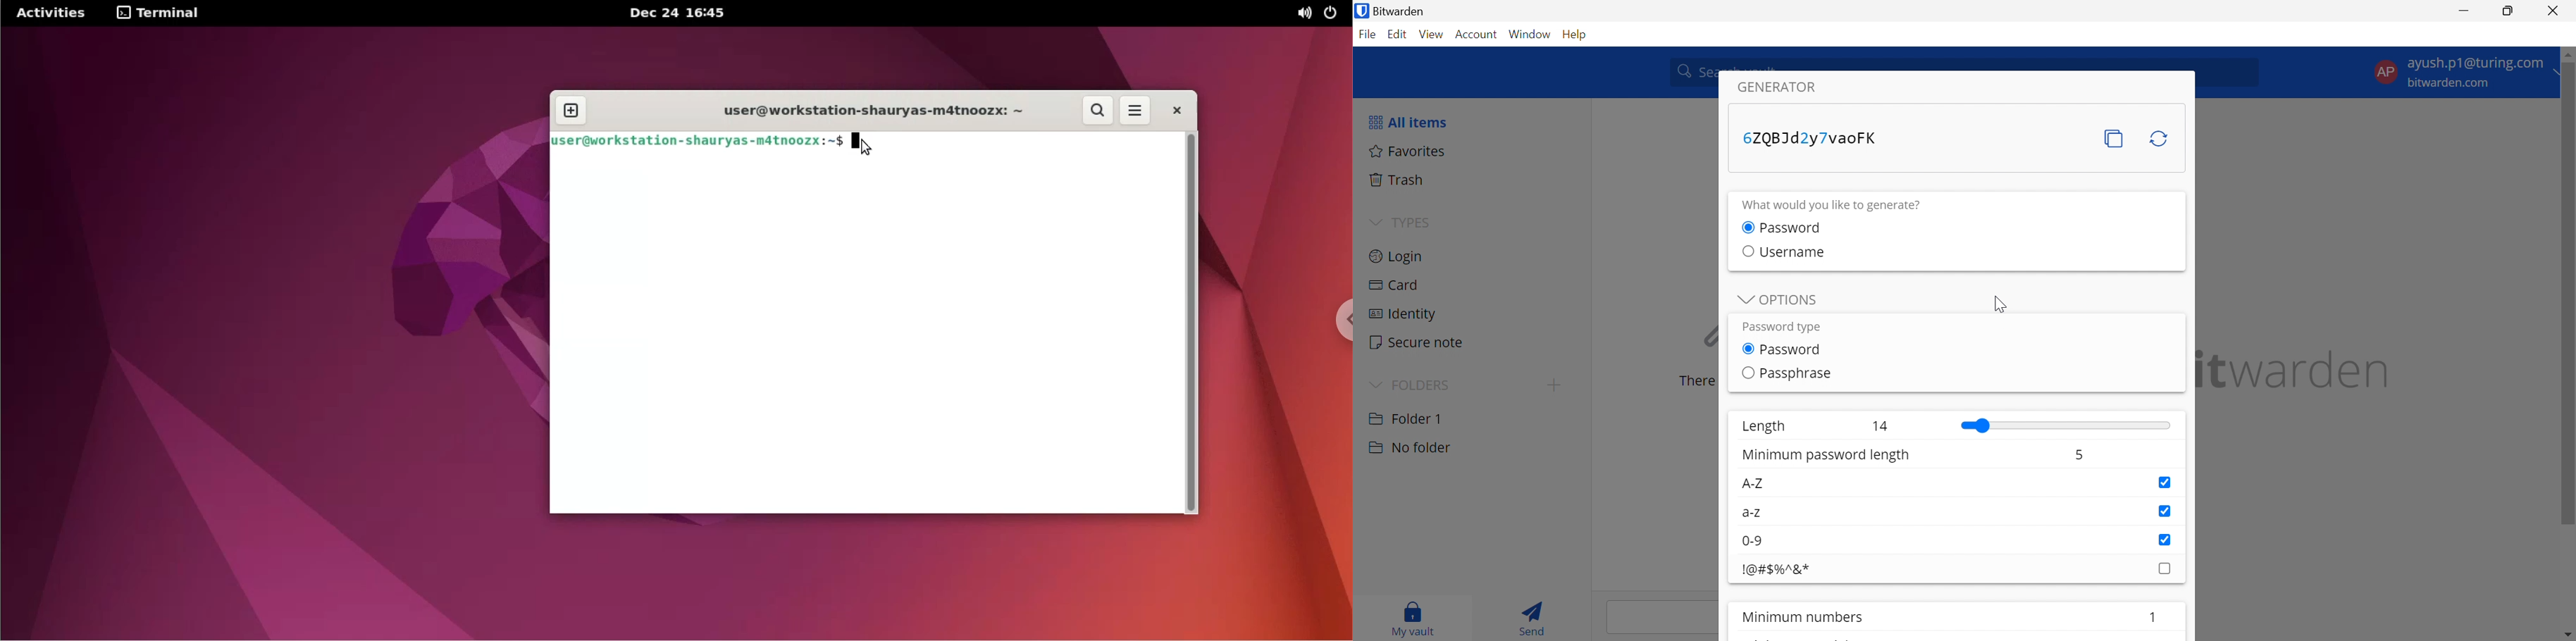  I want to click on Restore Down, so click(2509, 11).